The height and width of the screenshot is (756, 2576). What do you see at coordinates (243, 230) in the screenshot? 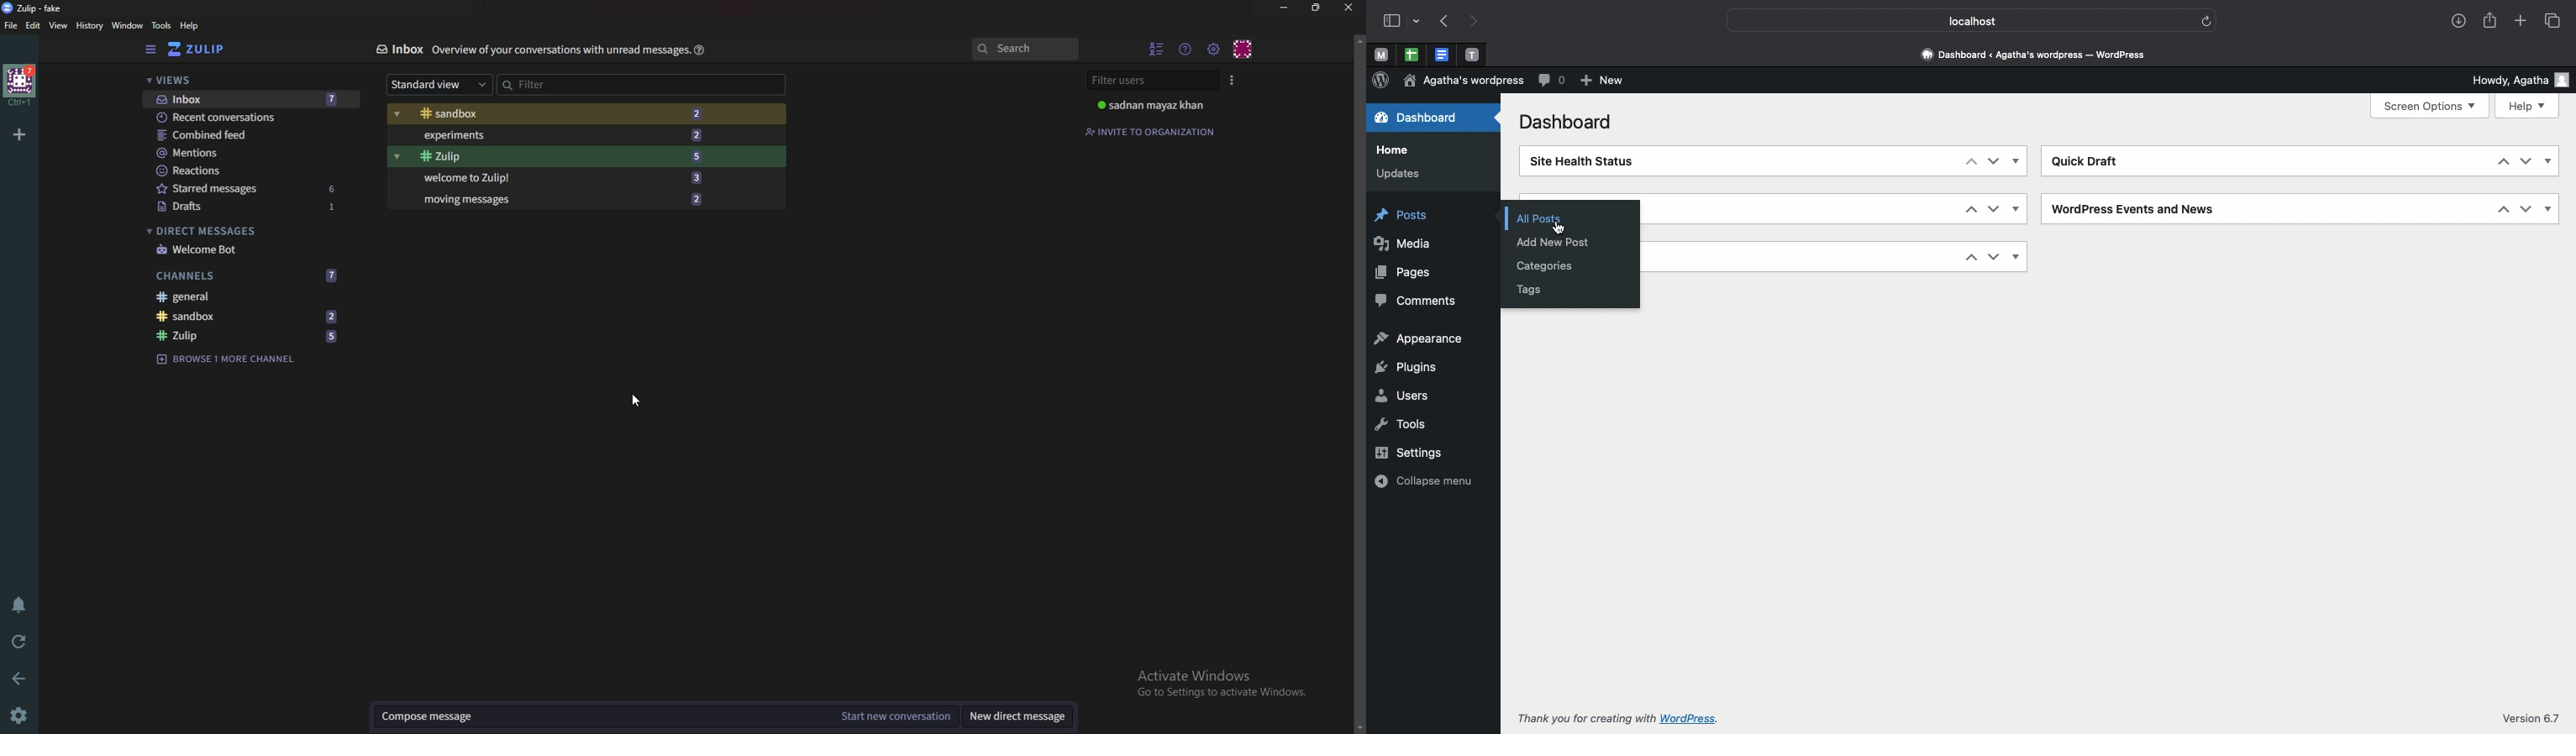
I see `Direct messages` at bounding box center [243, 230].